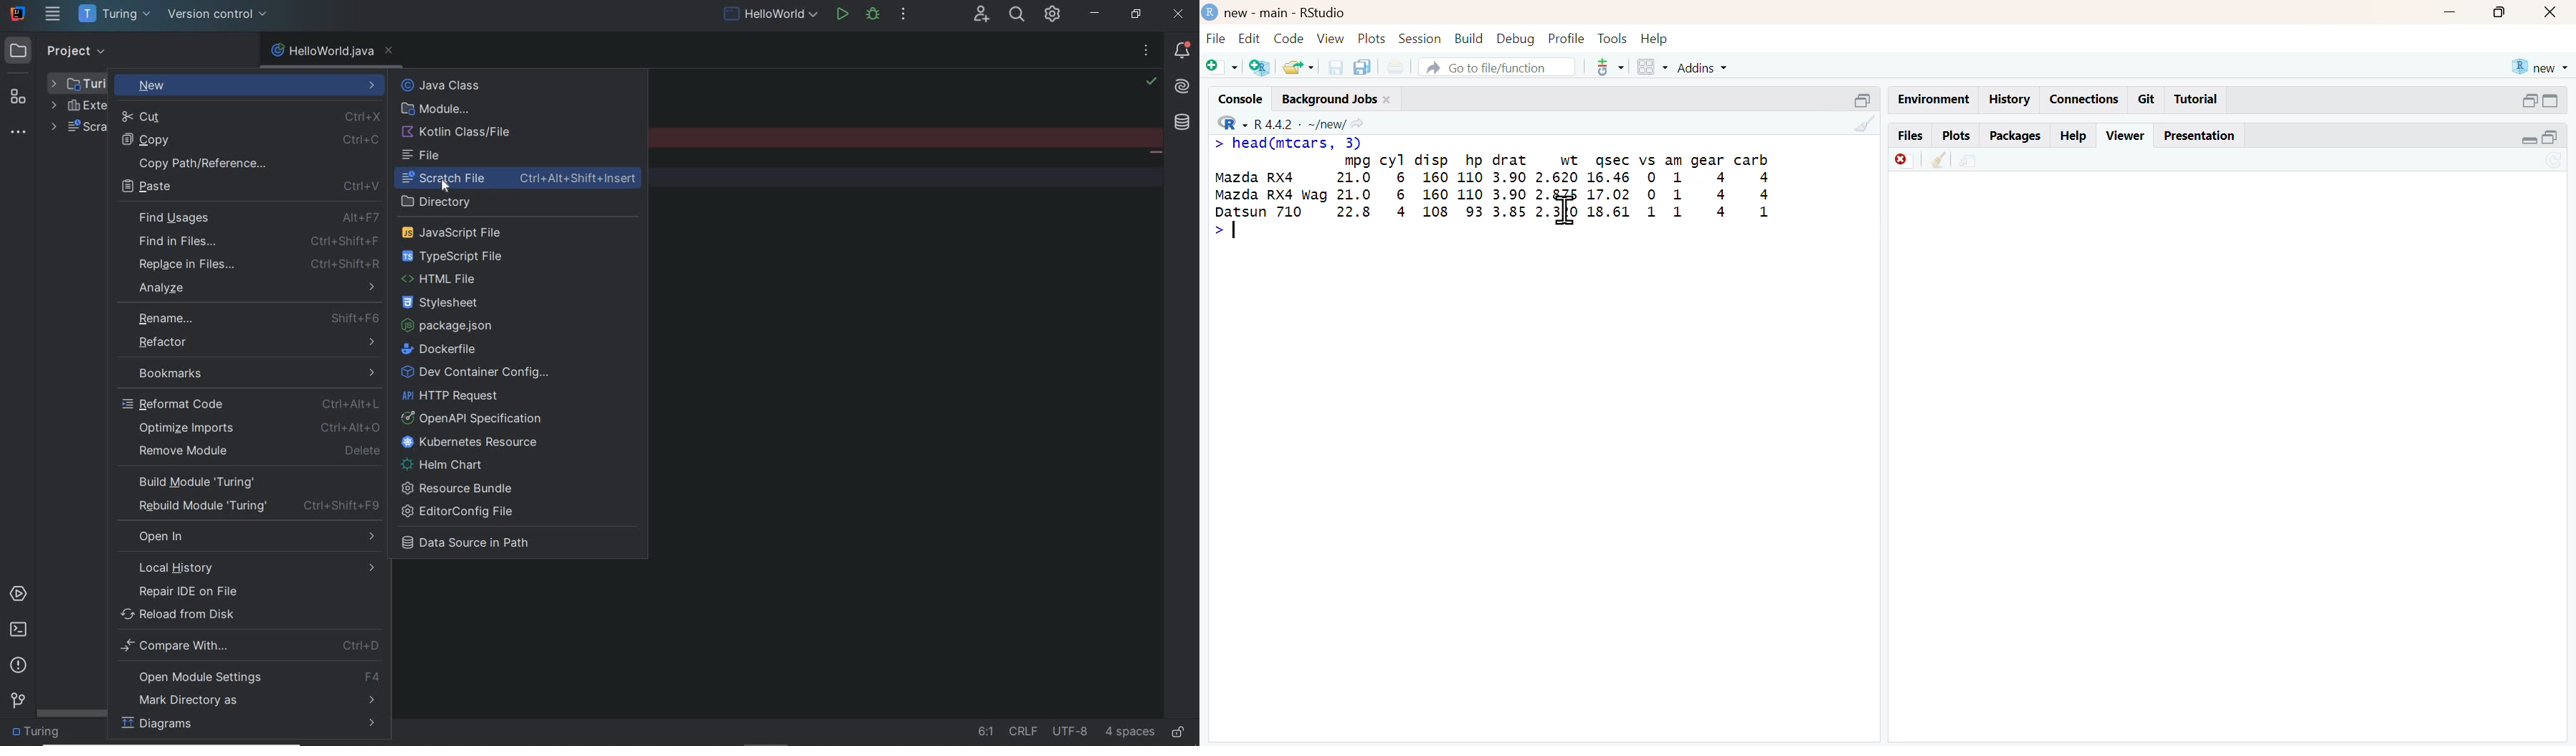  What do you see at coordinates (1399, 64) in the screenshot?
I see `Print documents` at bounding box center [1399, 64].